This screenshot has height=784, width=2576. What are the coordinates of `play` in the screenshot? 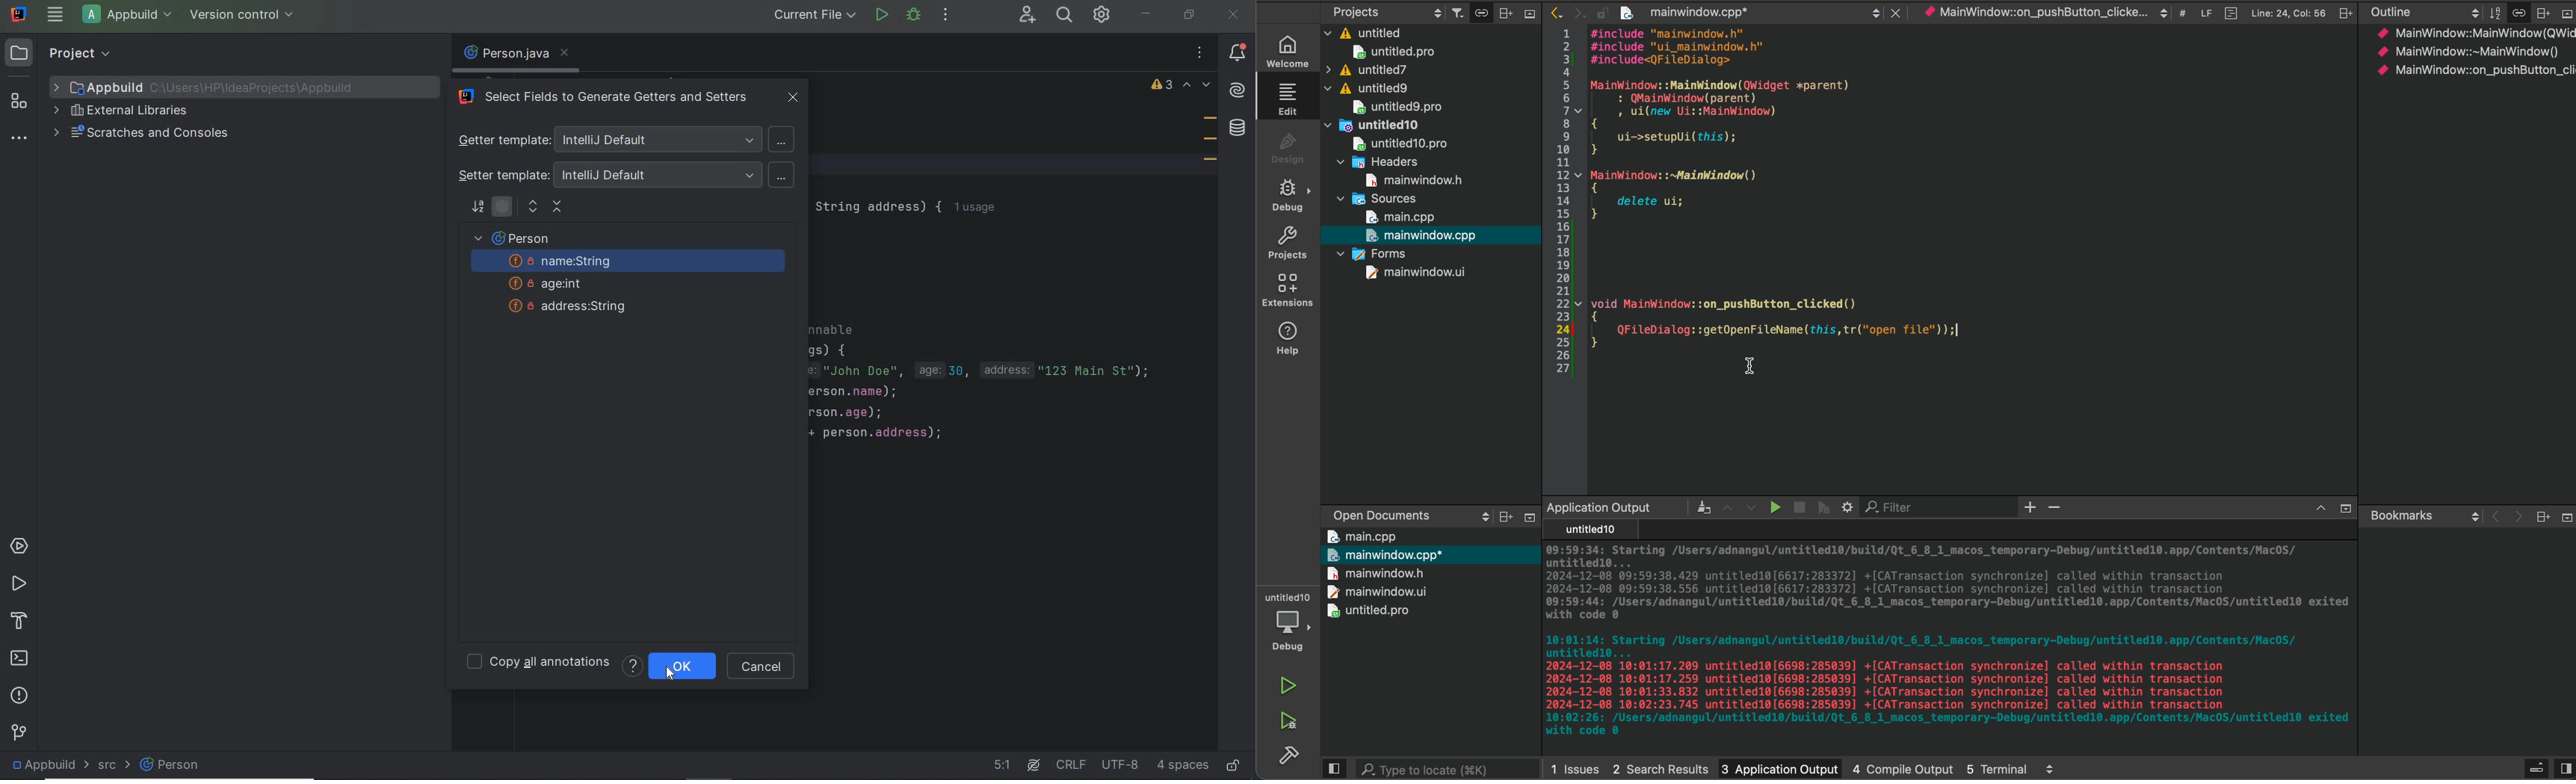 It's located at (1771, 506).